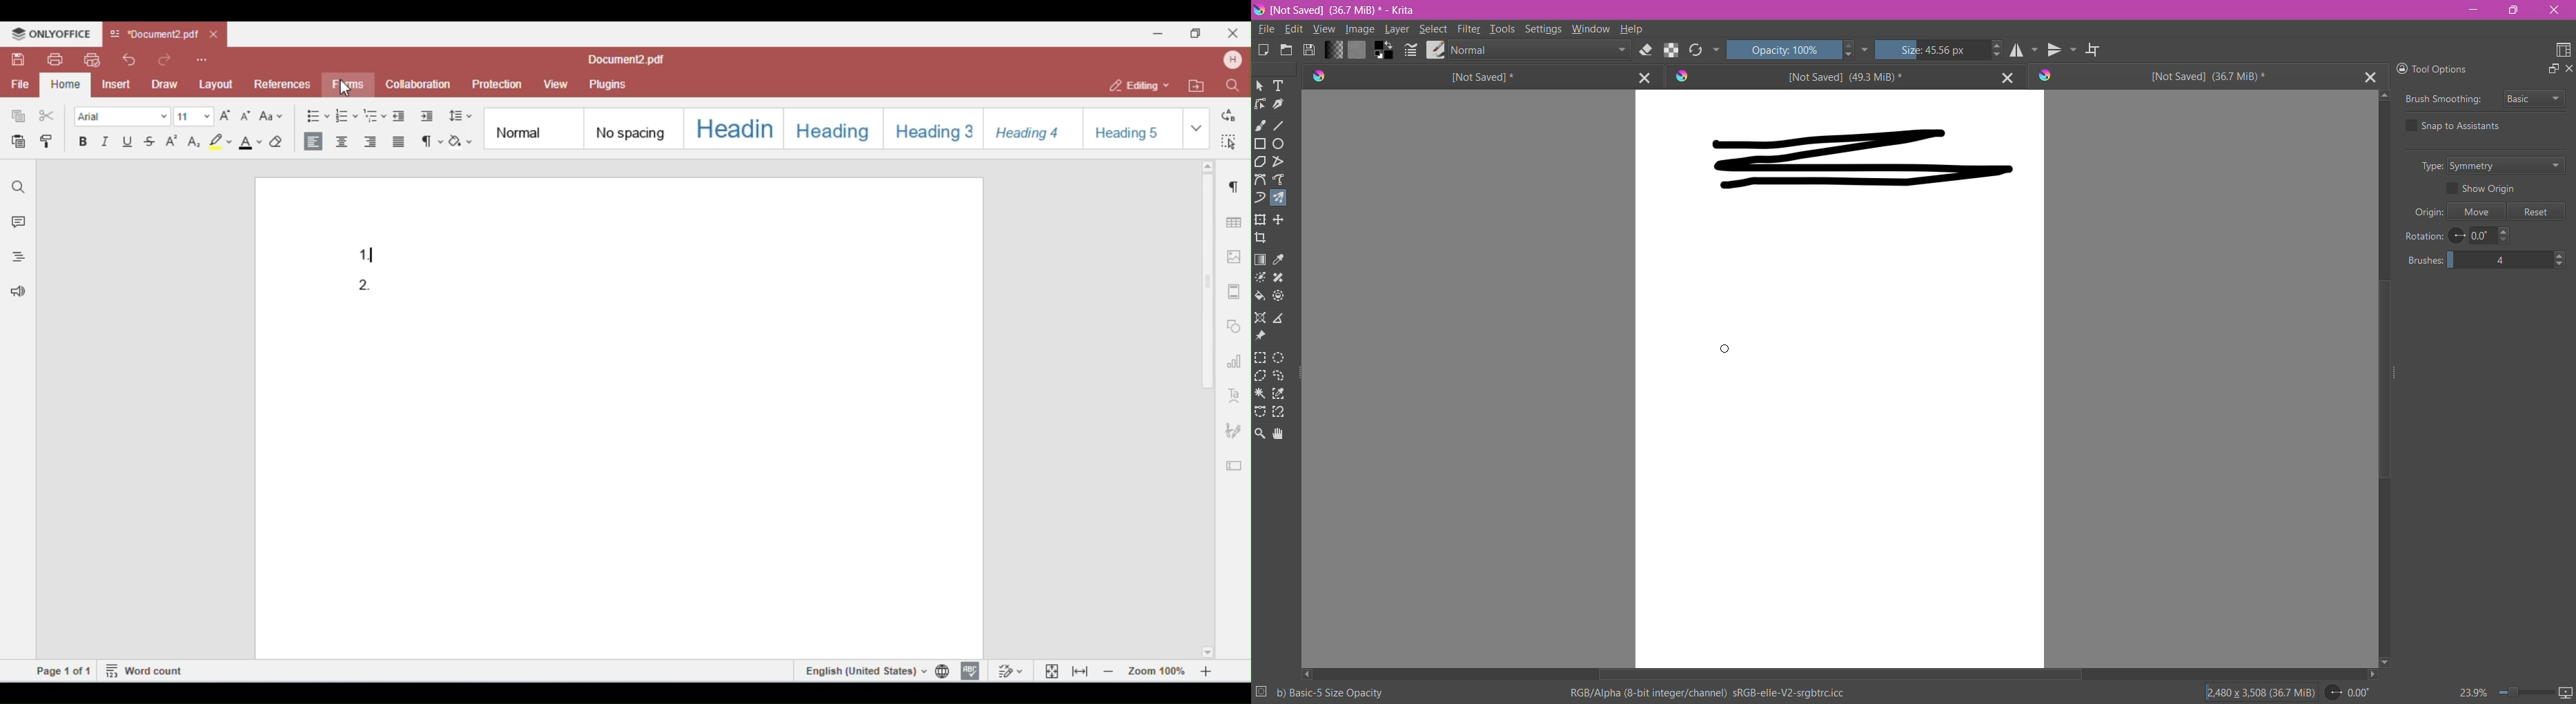 Image resolution: width=2576 pixels, height=728 pixels. What do you see at coordinates (1695, 50) in the screenshot?
I see `Reload Original Presets` at bounding box center [1695, 50].